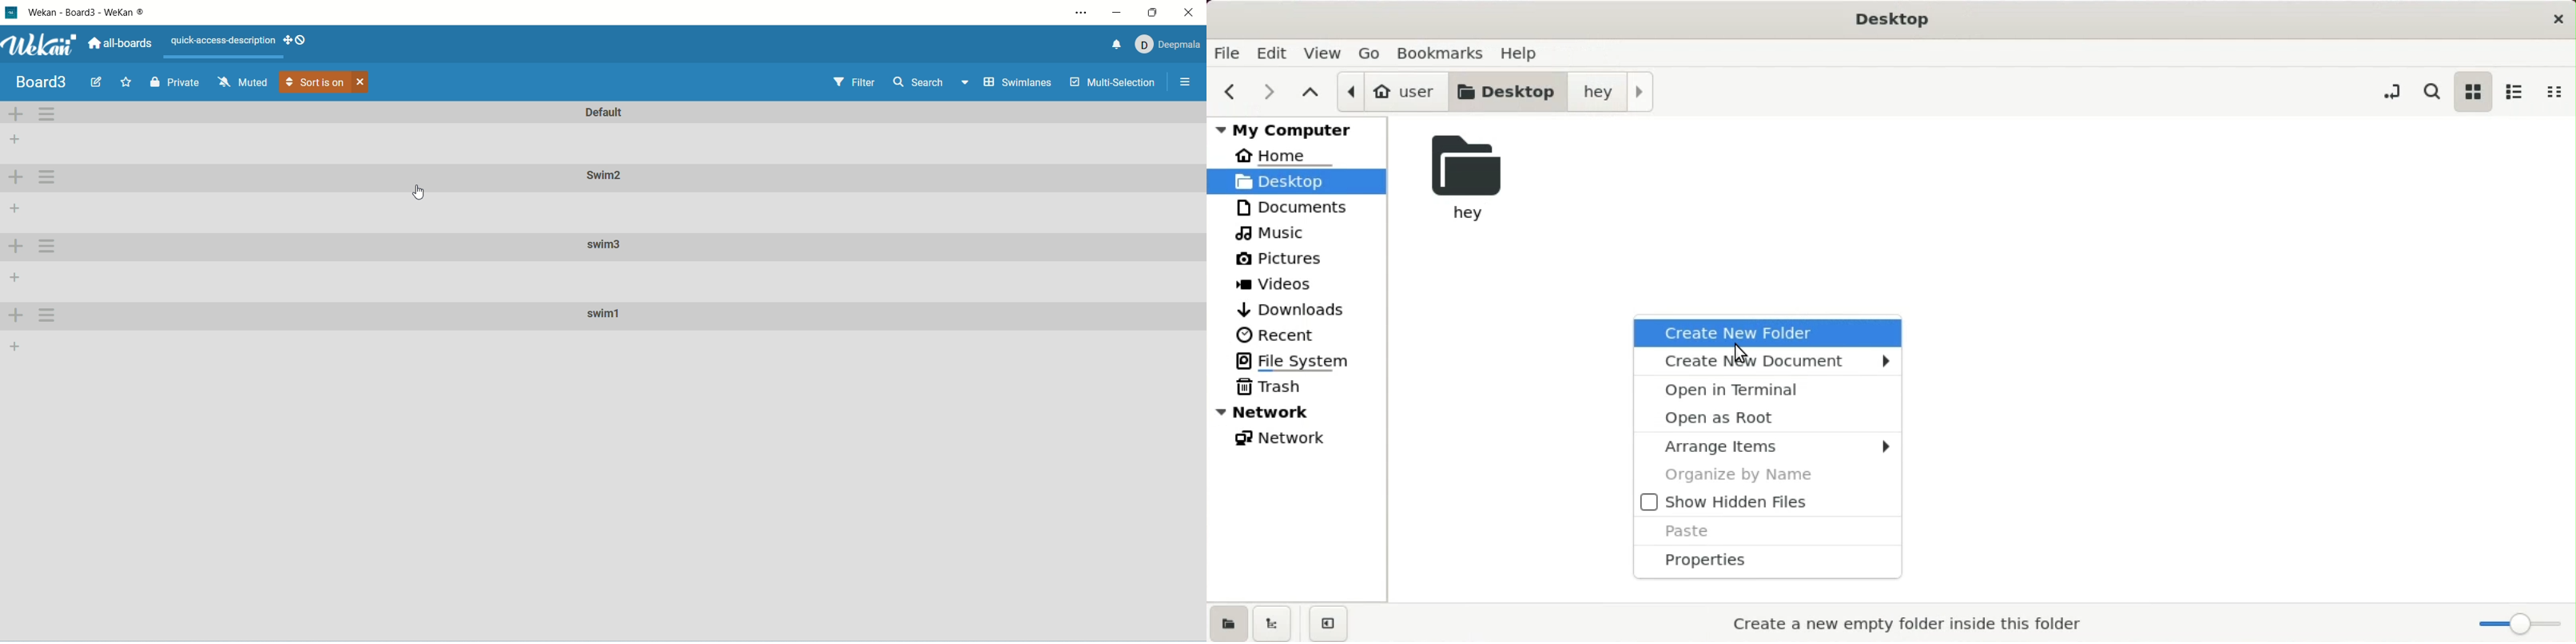 The height and width of the screenshot is (644, 2576). What do you see at coordinates (45, 82) in the screenshot?
I see `board title` at bounding box center [45, 82].